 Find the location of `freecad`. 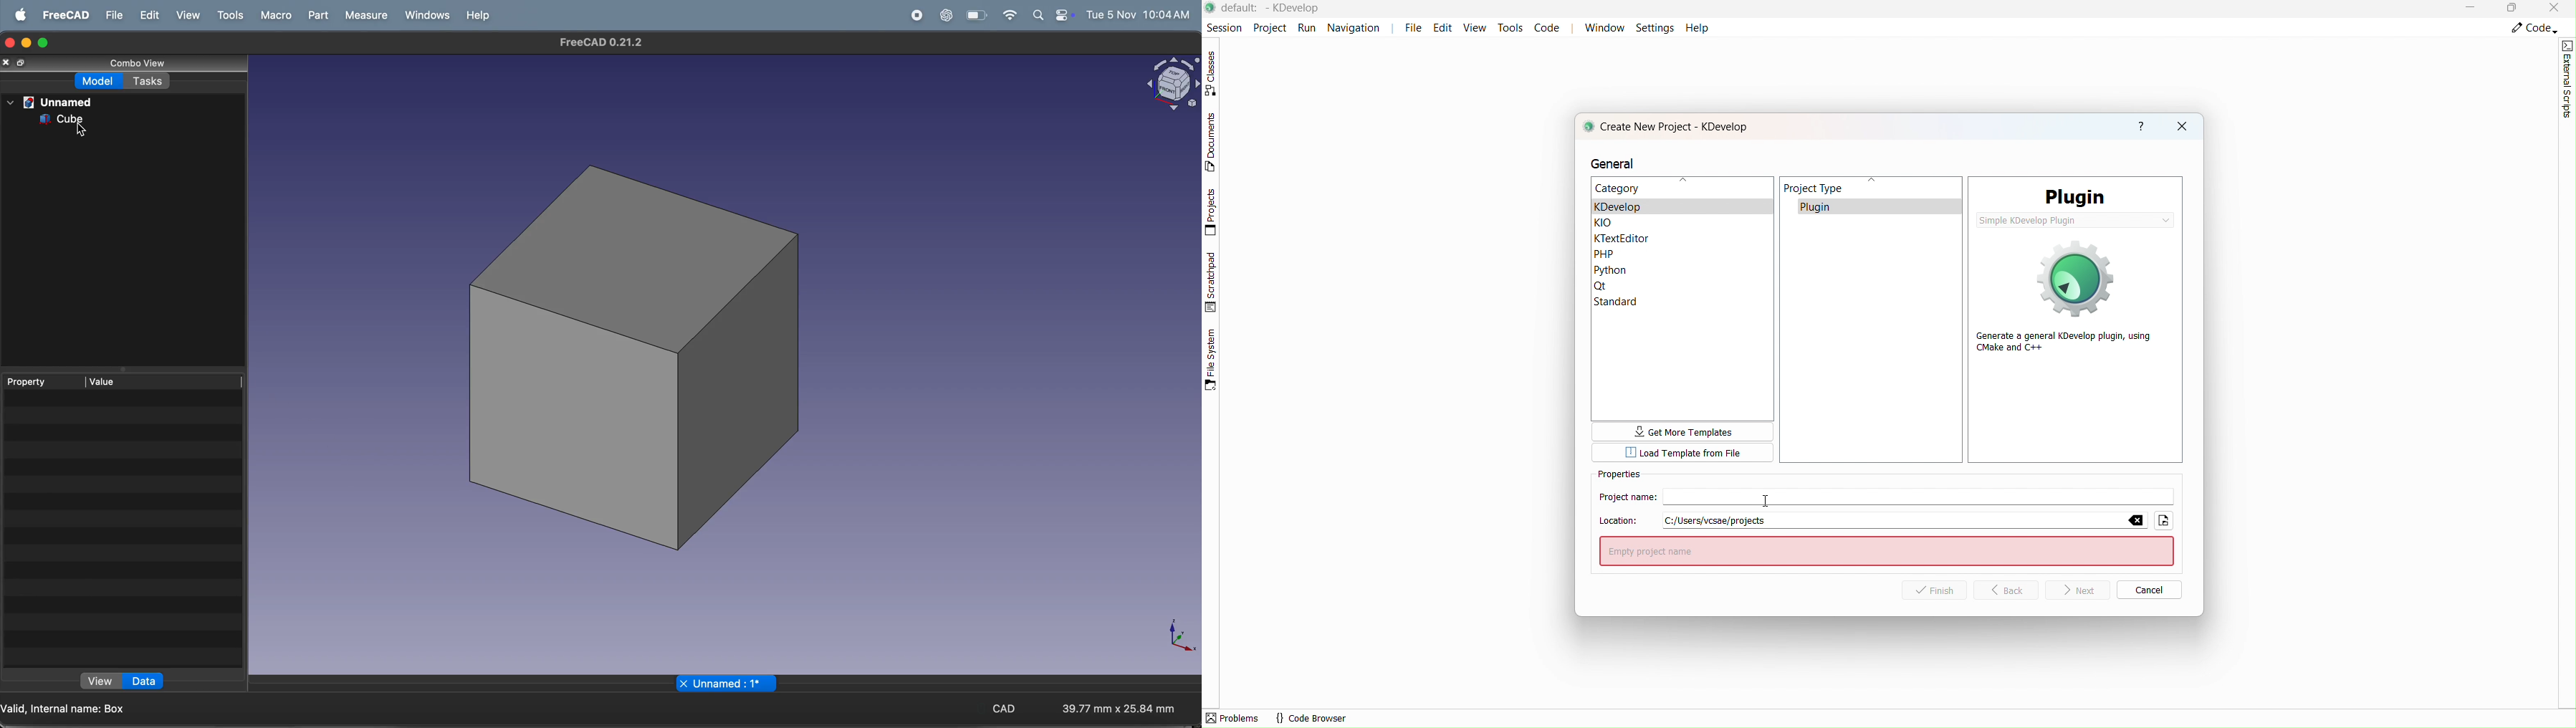

freecad is located at coordinates (65, 15).